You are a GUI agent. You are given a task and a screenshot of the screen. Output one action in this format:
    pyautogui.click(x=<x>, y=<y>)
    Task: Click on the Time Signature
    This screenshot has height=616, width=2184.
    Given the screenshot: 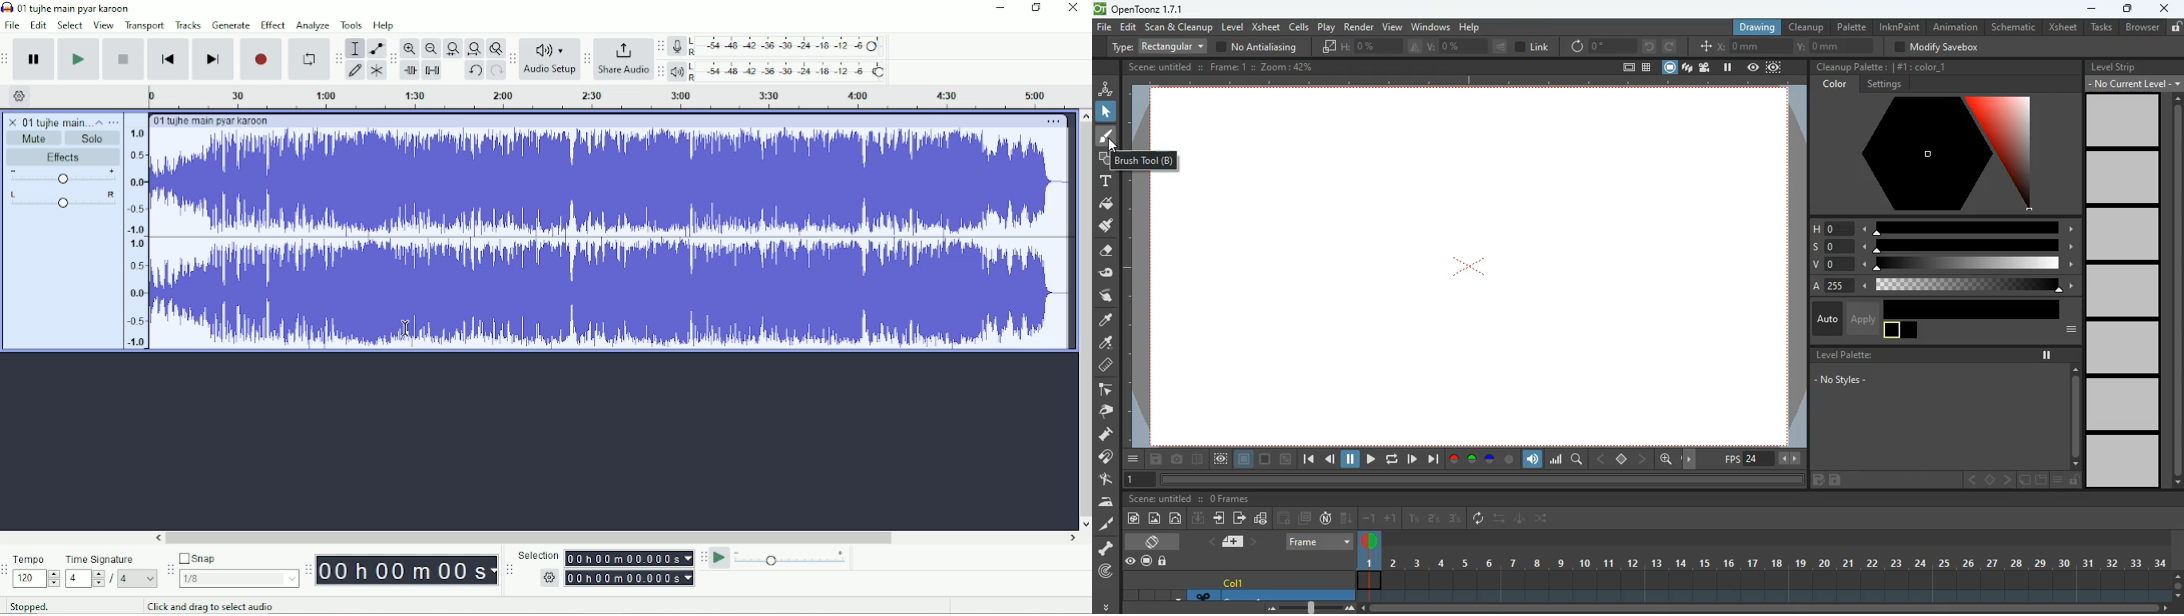 What is the action you would take?
    pyautogui.click(x=110, y=570)
    